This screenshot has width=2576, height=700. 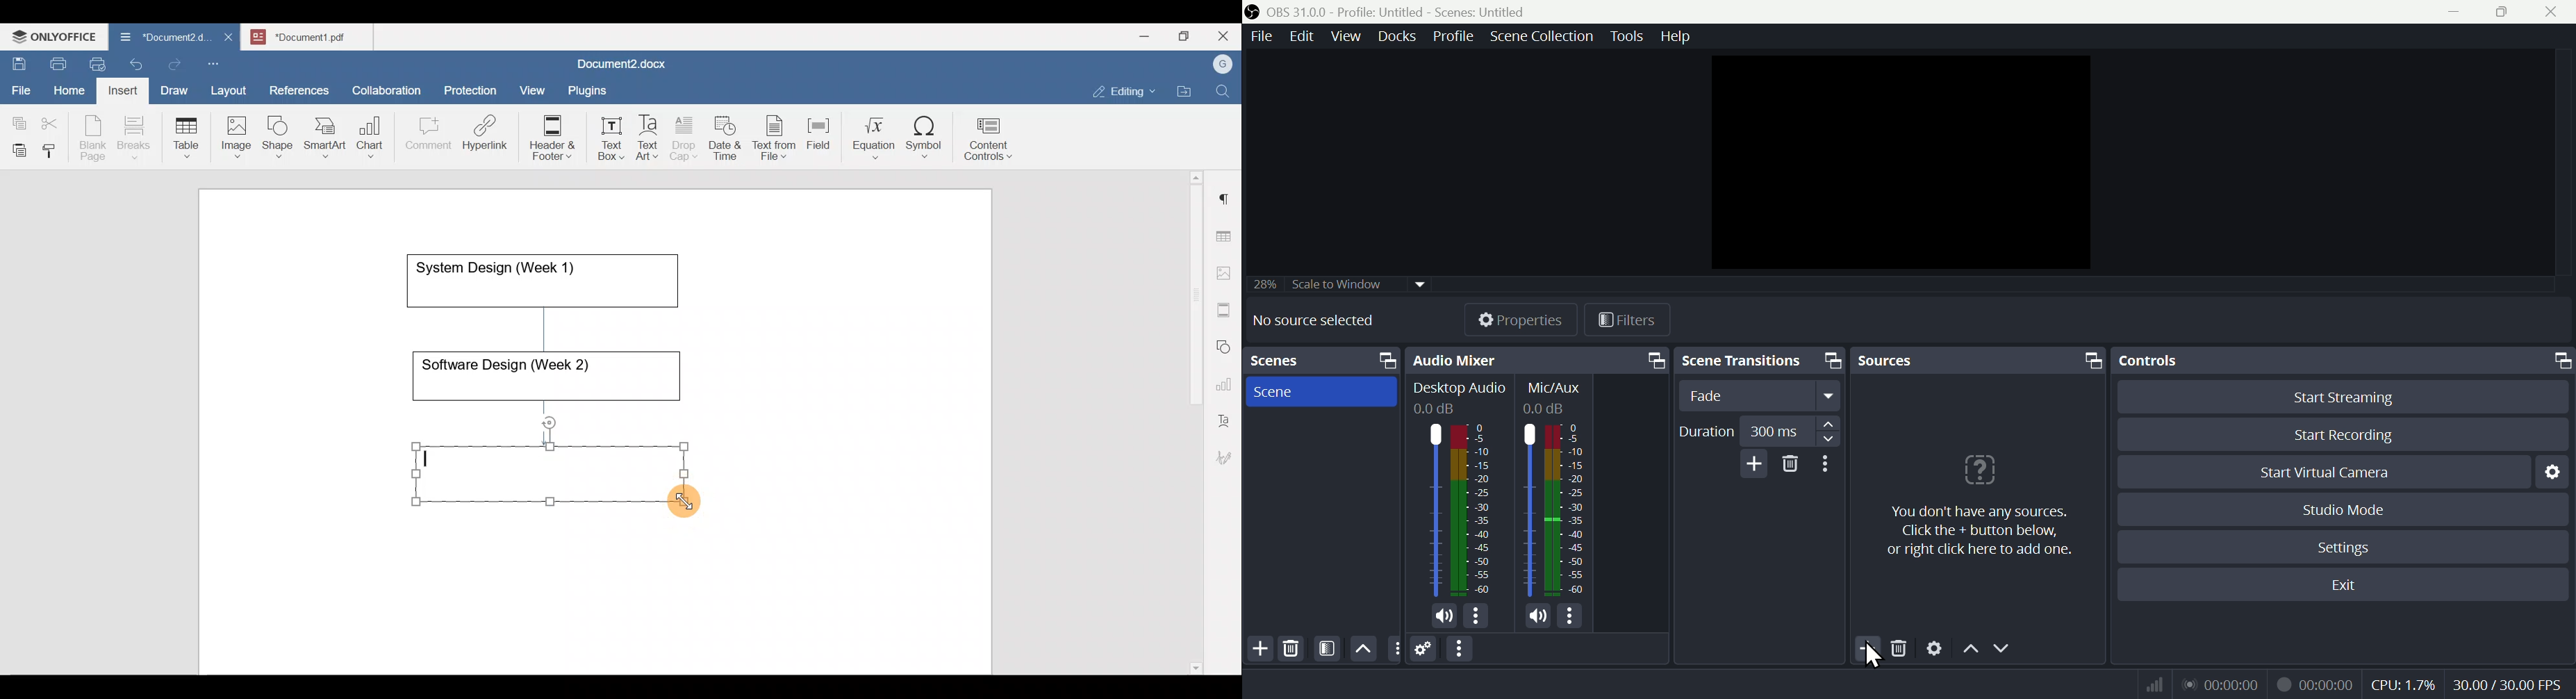 I want to click on Recording Status, so click(x=2316, y=684).